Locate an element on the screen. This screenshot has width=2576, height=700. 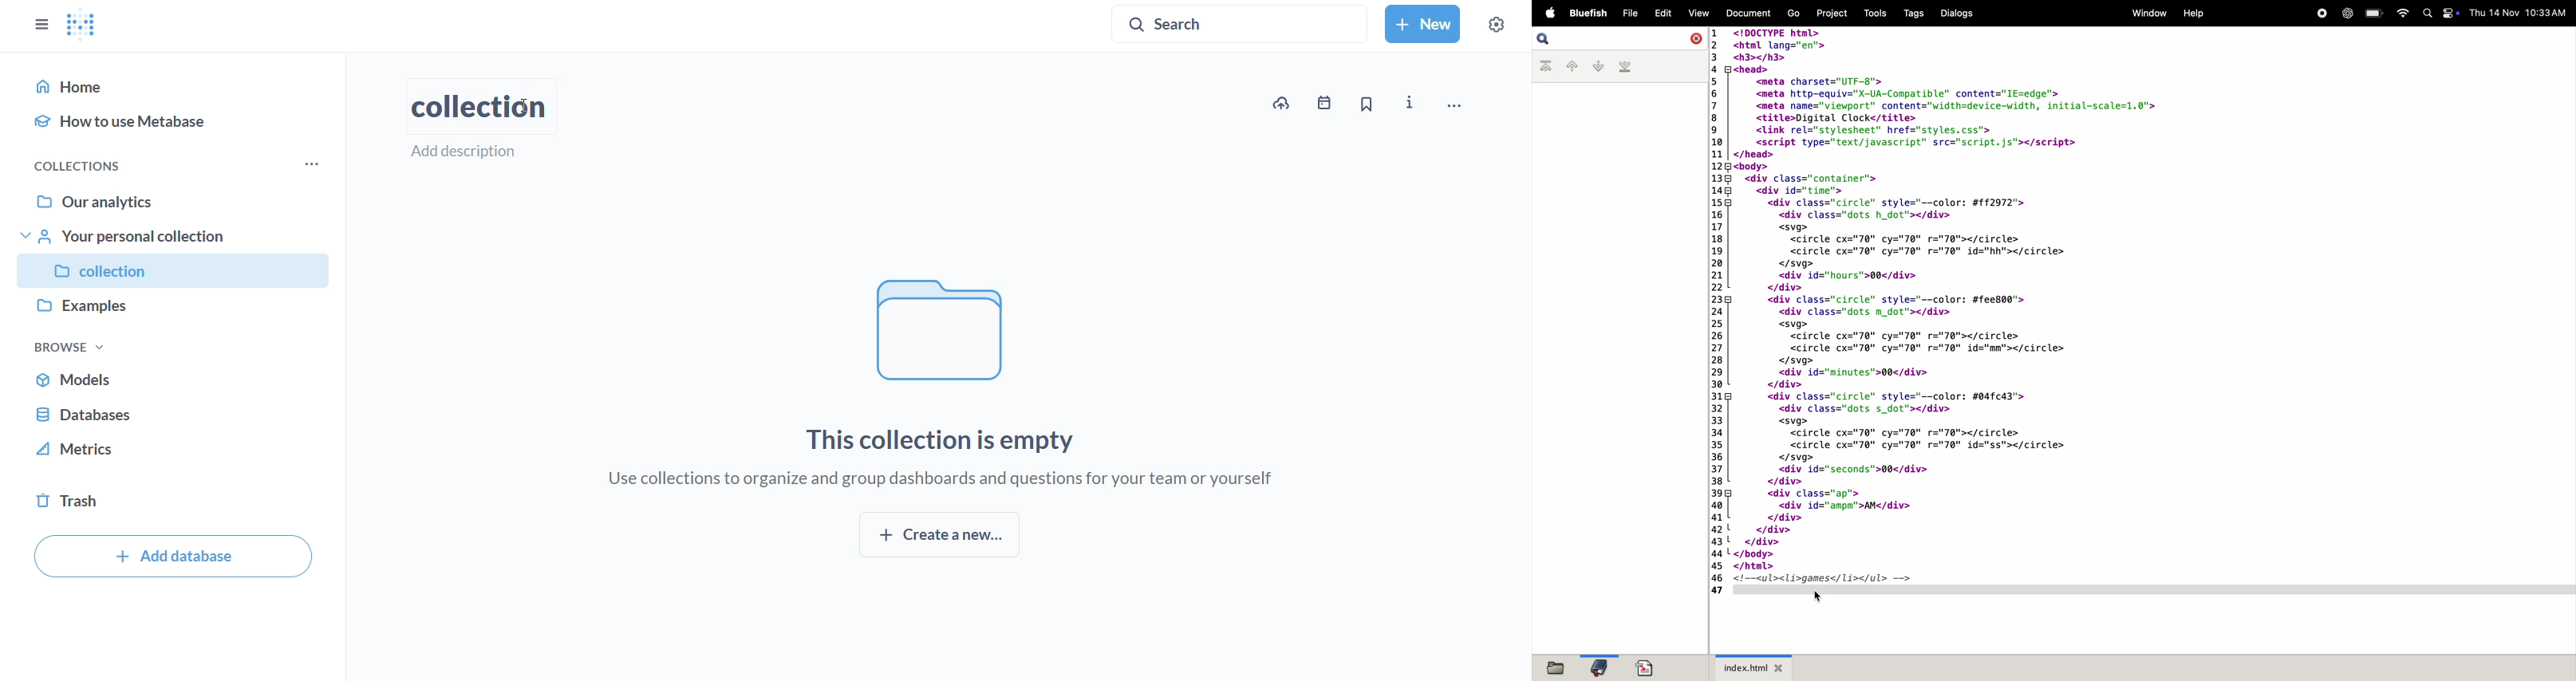
last bookmark is located at coordinates (1625, 68).